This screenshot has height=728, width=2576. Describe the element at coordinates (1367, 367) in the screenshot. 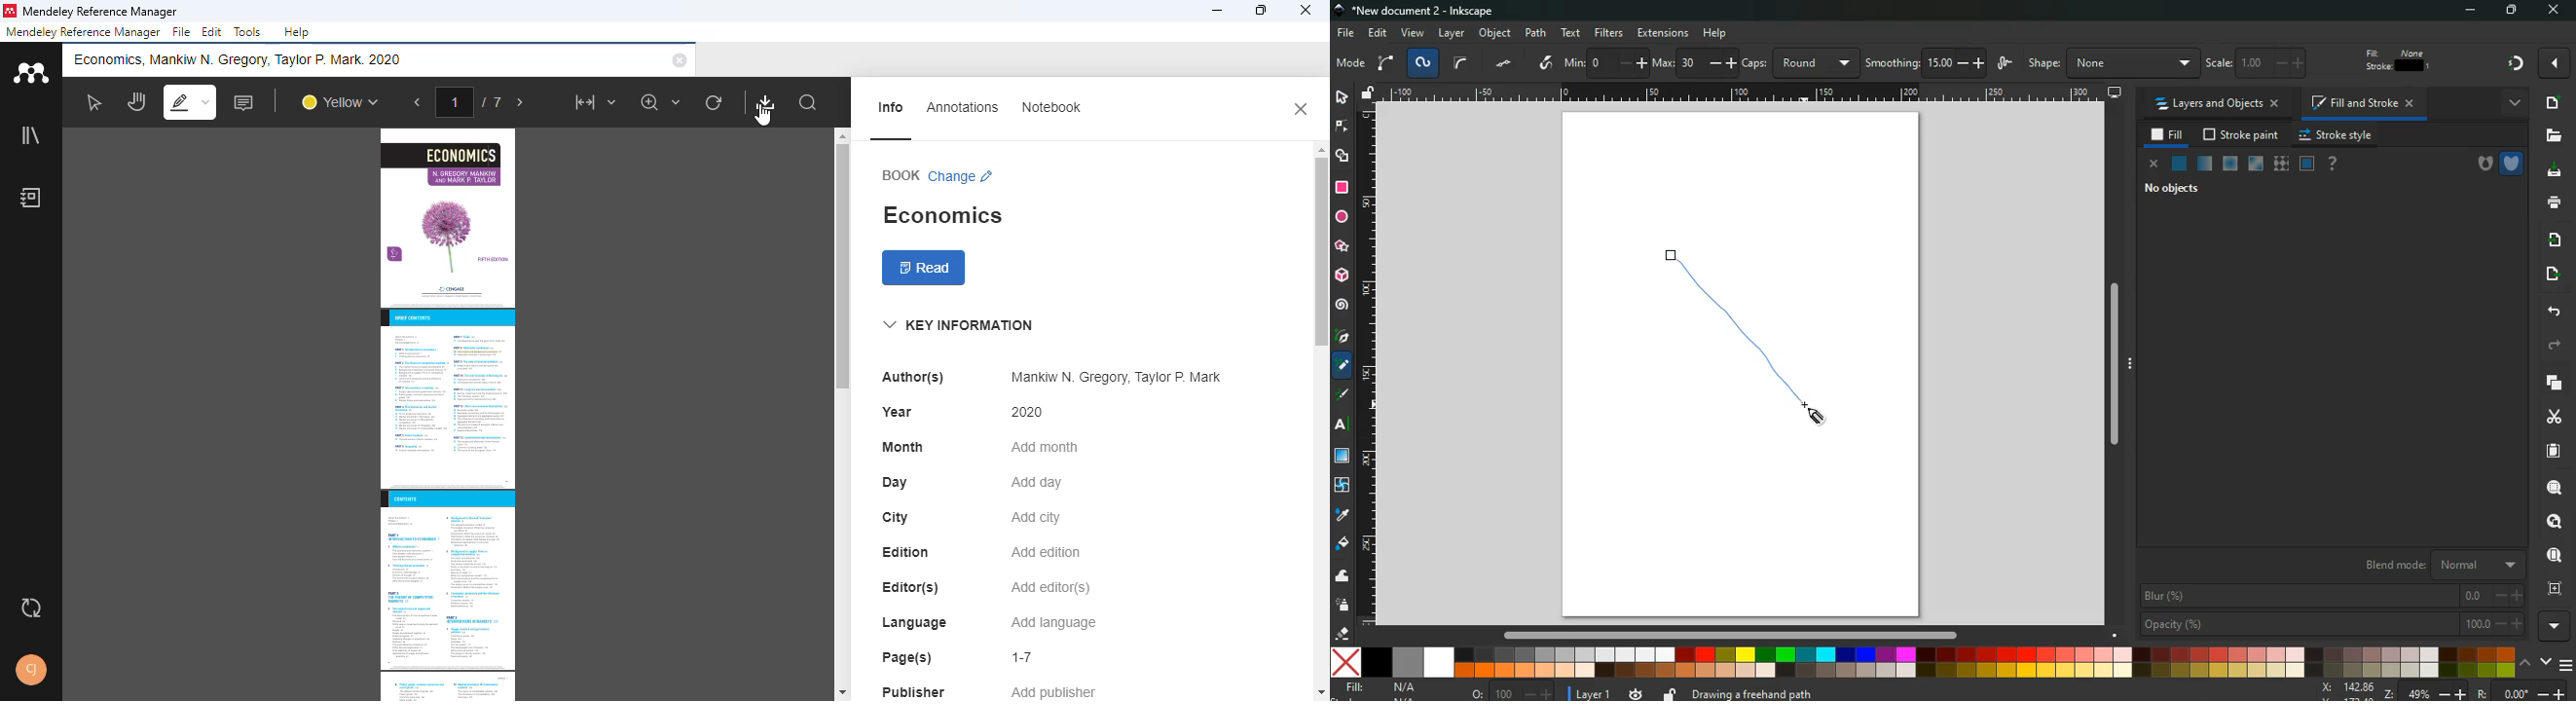

I see `Horizontal Page Margins` at that location.